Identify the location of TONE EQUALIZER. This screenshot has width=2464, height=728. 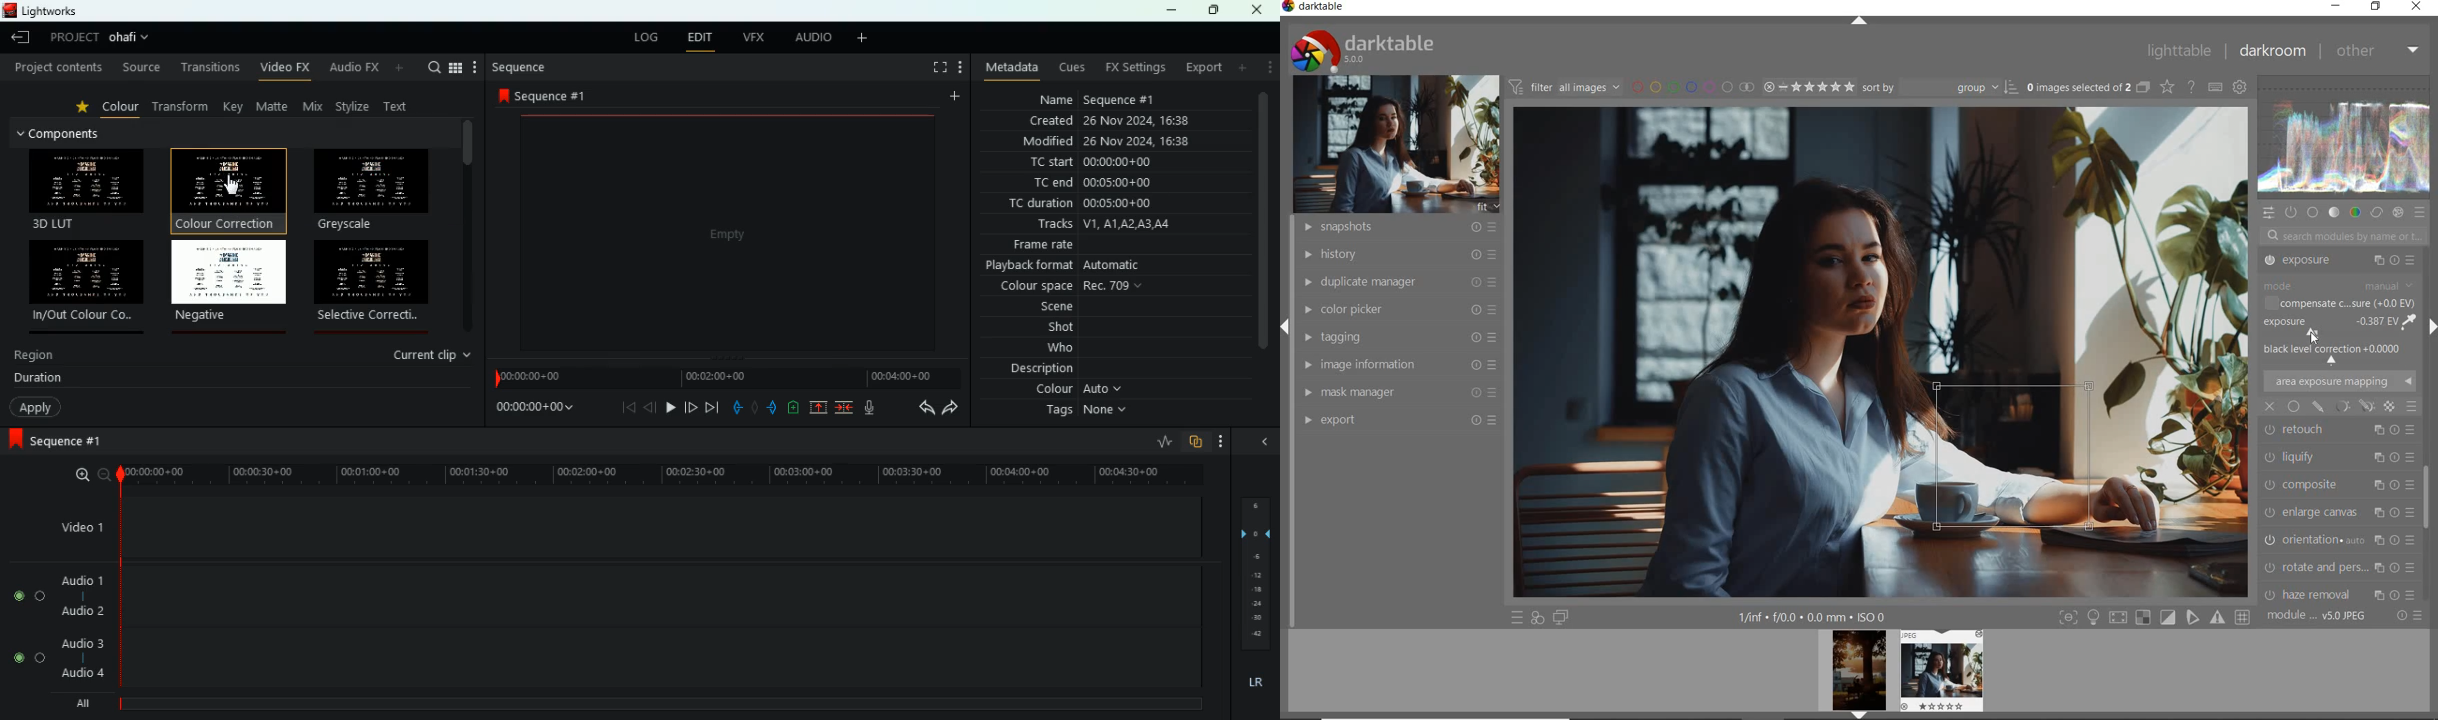
(2339, 292).